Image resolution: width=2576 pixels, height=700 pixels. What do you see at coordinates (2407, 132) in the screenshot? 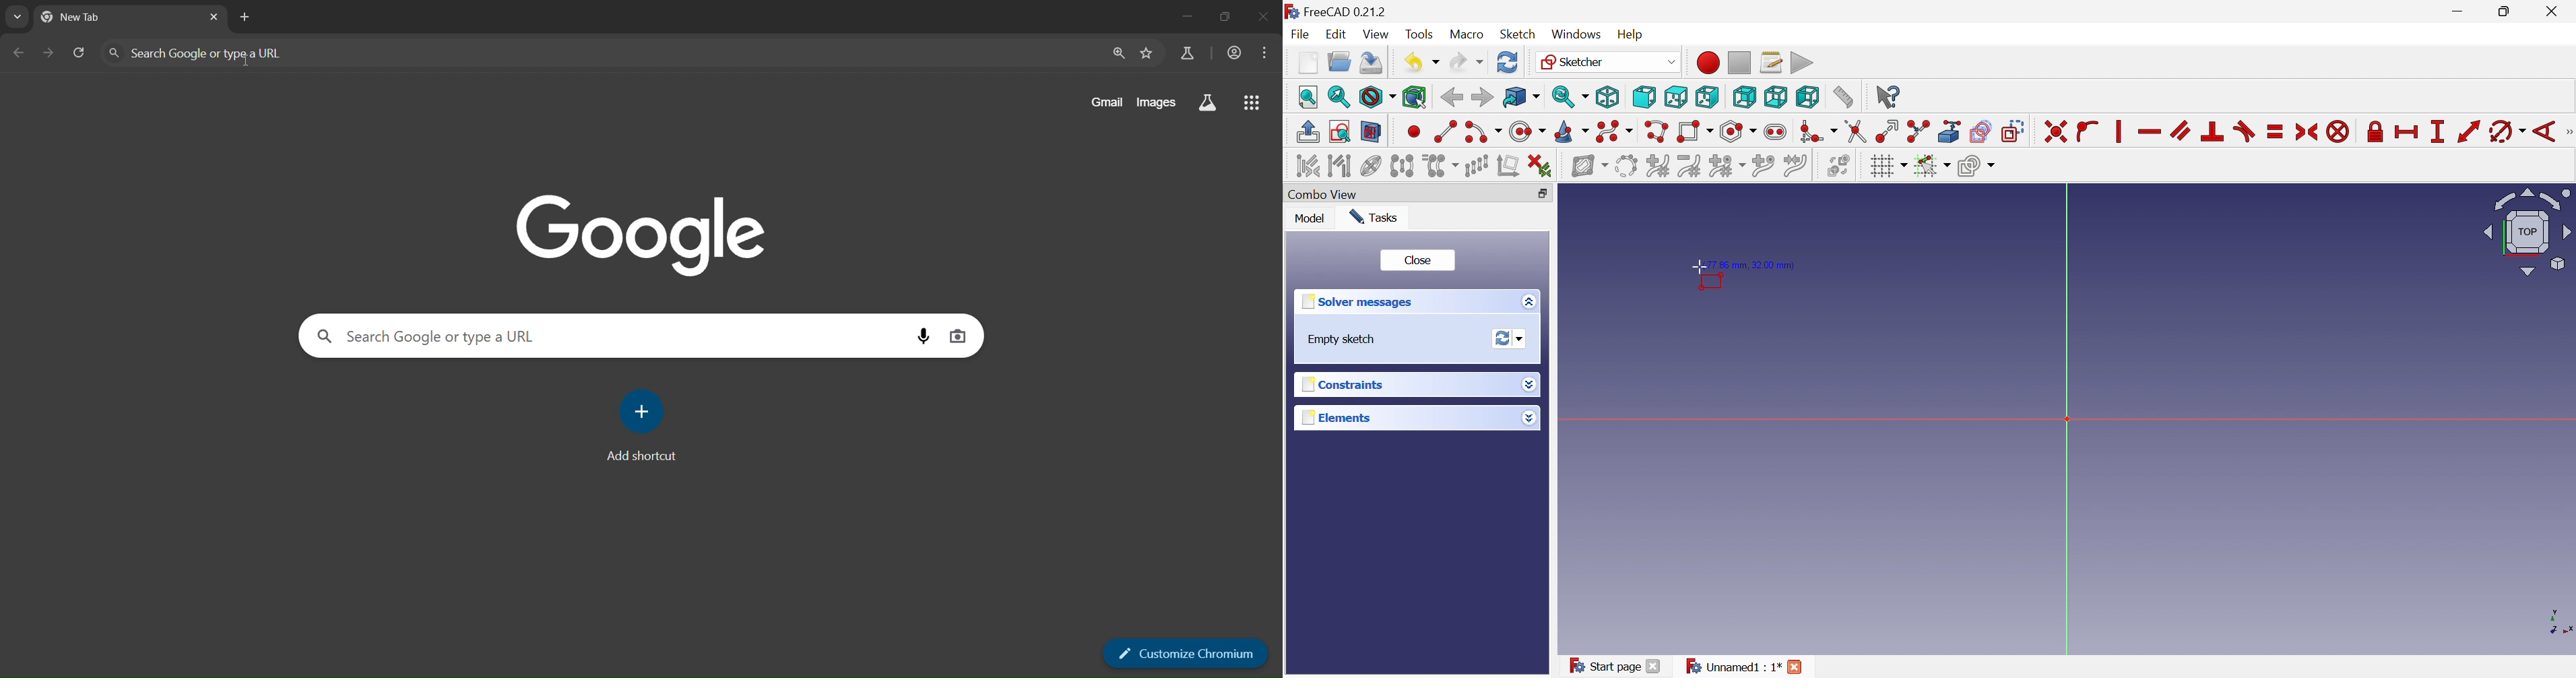
I see `Constrain horizontal distance` at bounding box center [2407, 132].